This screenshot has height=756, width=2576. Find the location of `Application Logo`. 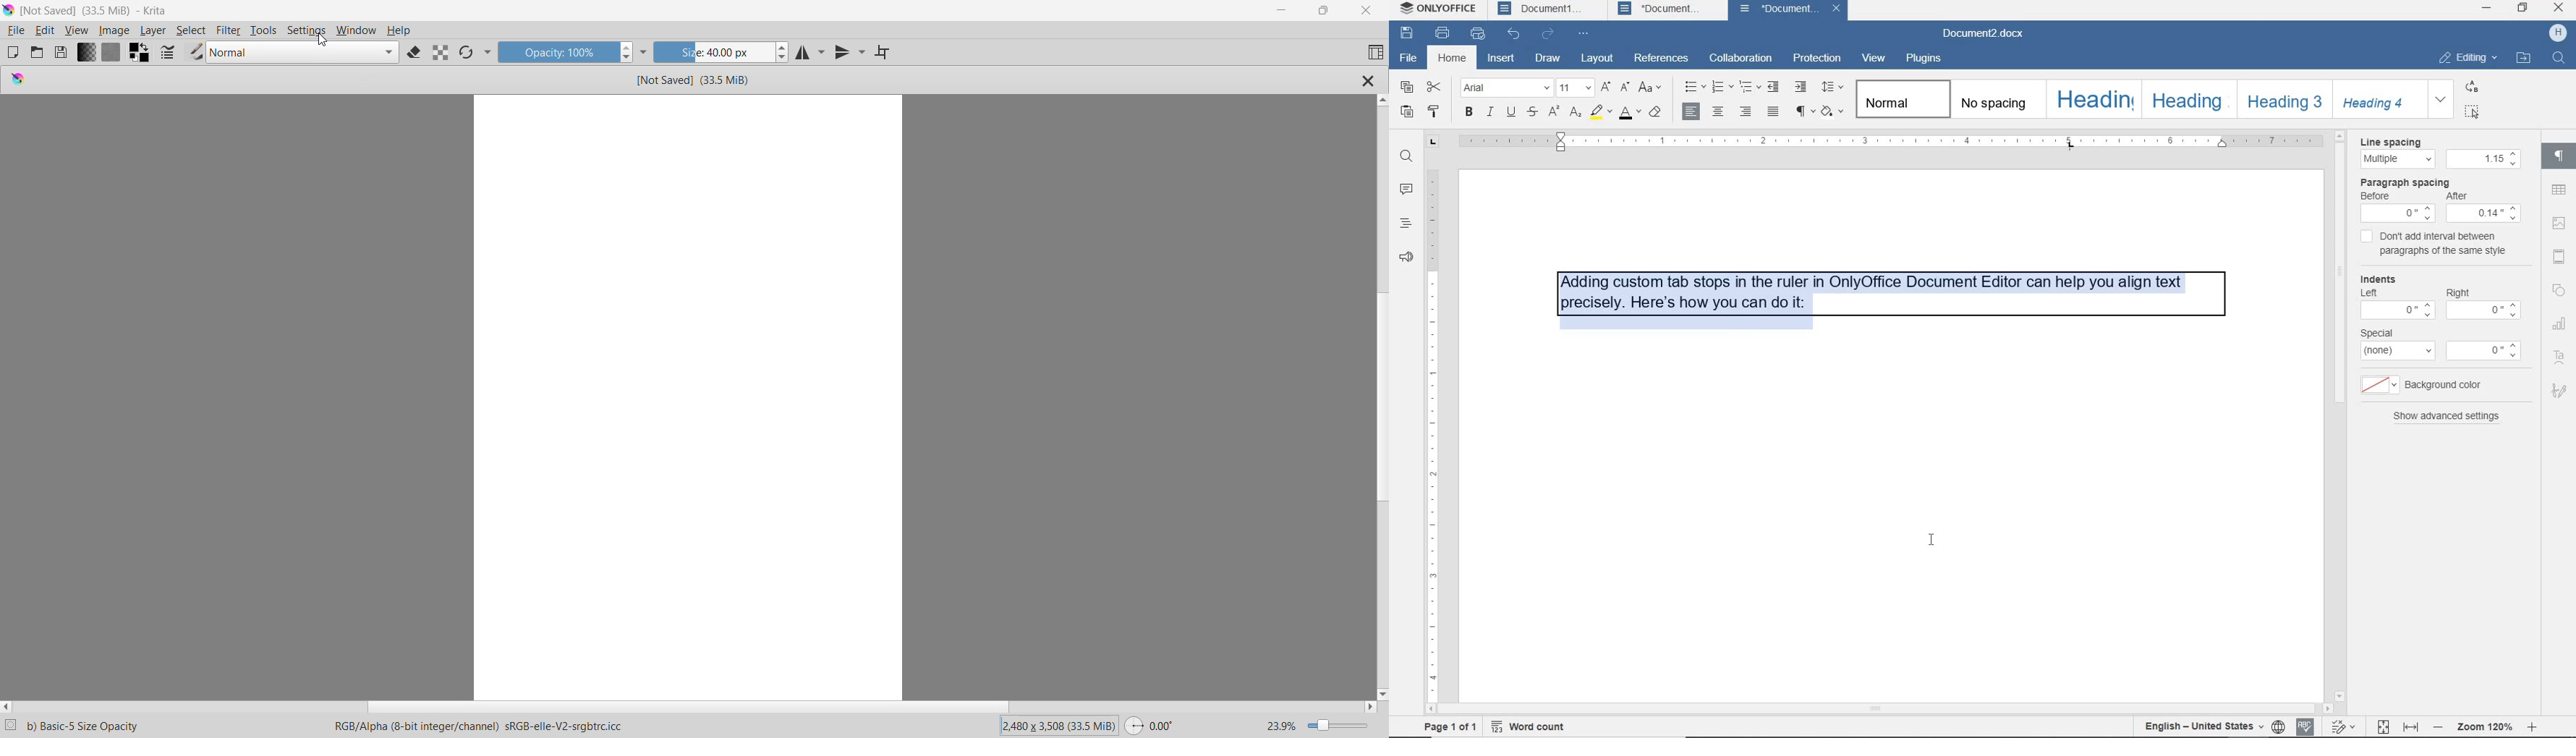

Application Logo is located at coordinates (9, 10).